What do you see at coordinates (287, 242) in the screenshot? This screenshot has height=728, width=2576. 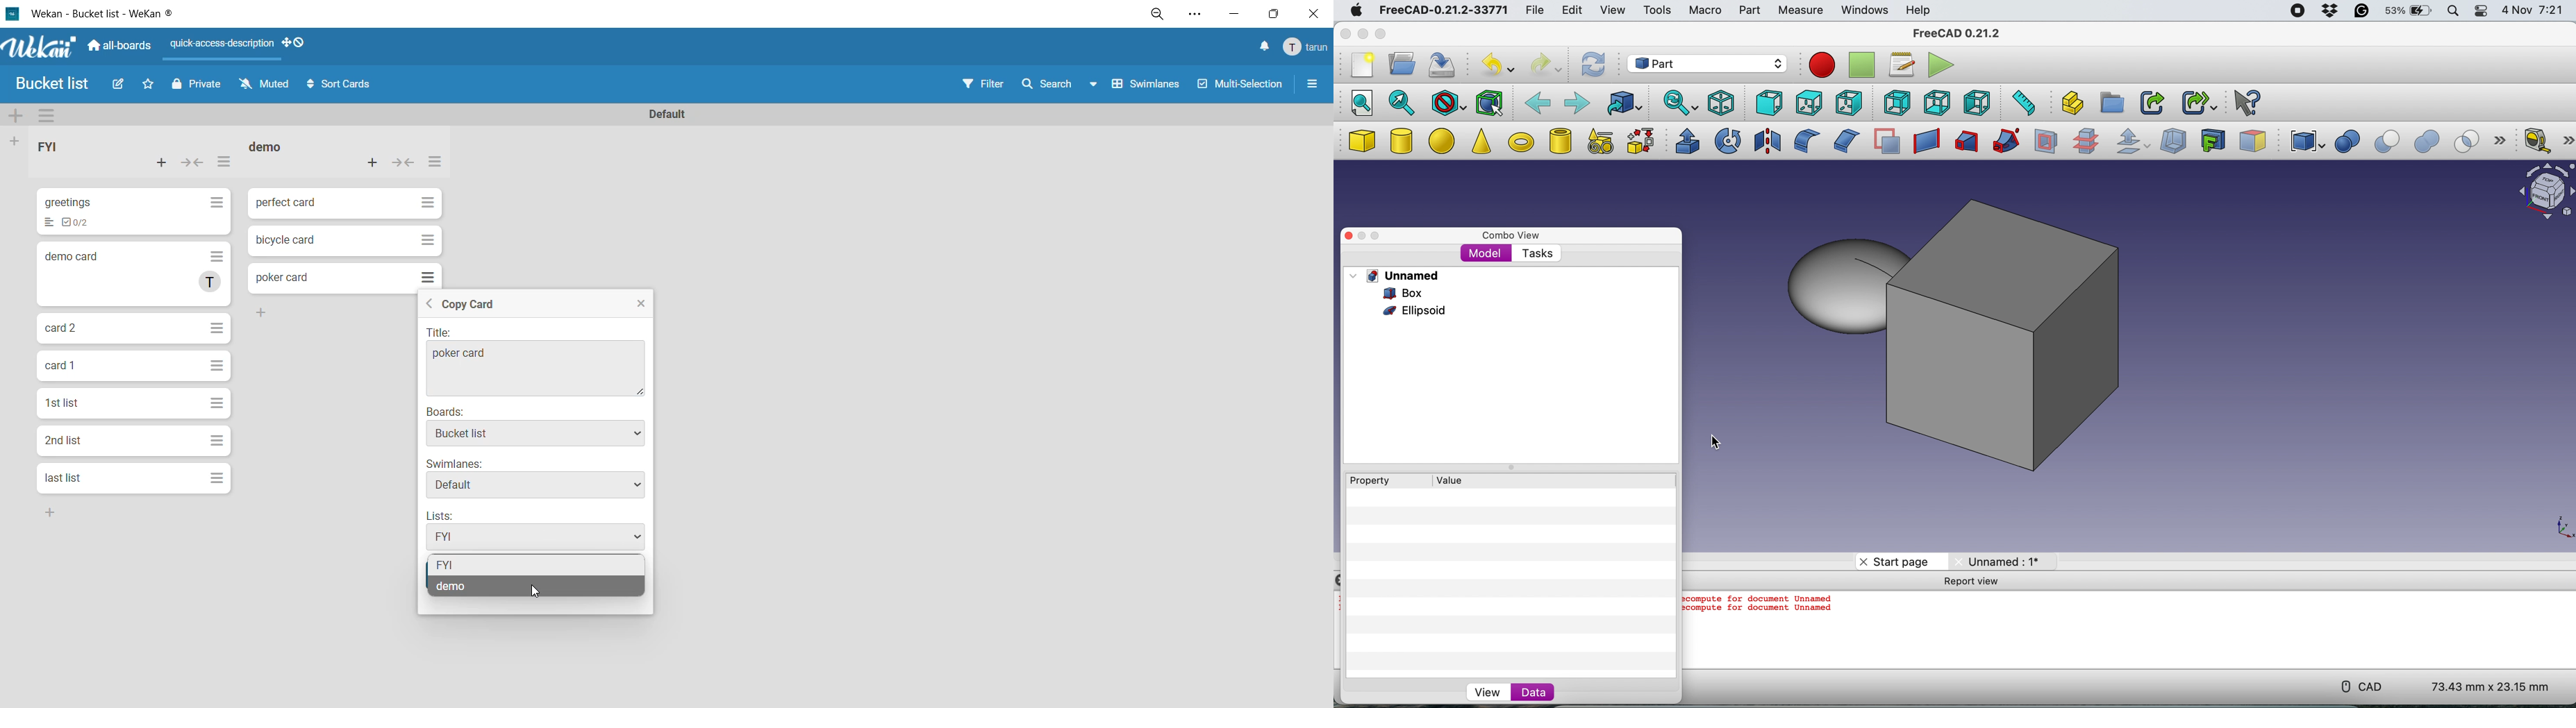 I see `bicycle card` at bounding box center [287, 242].